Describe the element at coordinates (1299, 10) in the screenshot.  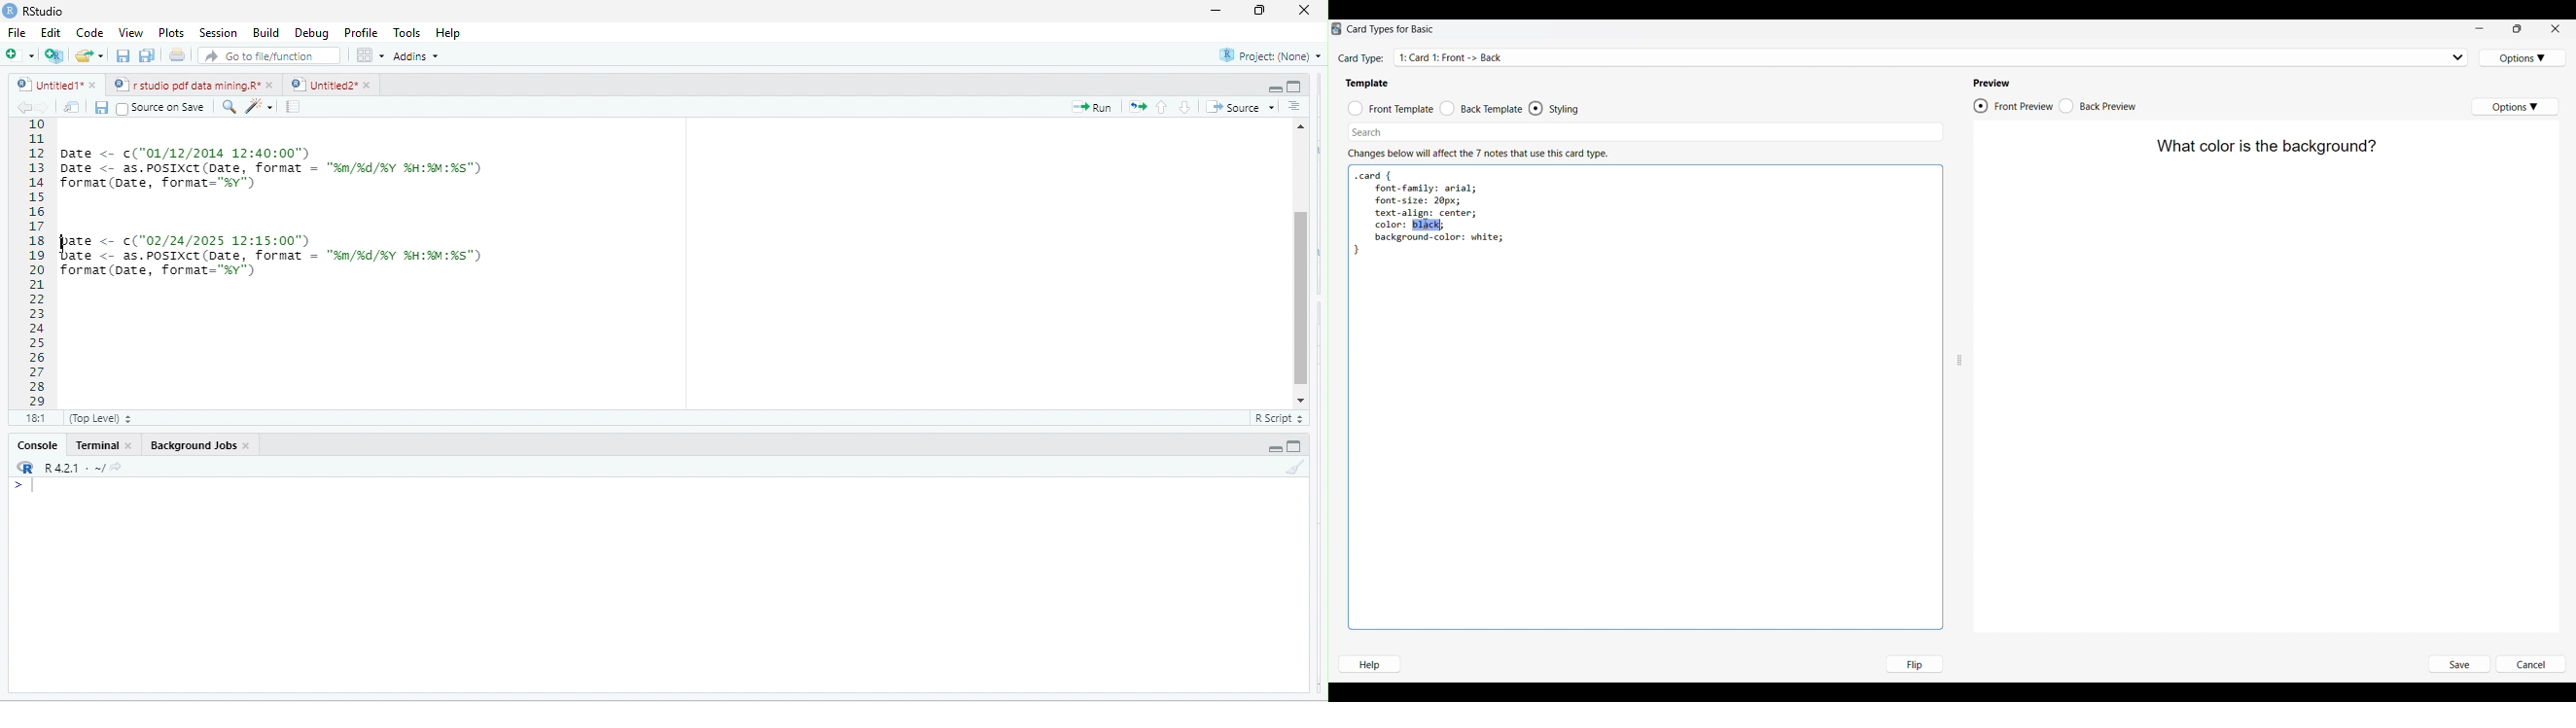
I see `close` at that location.